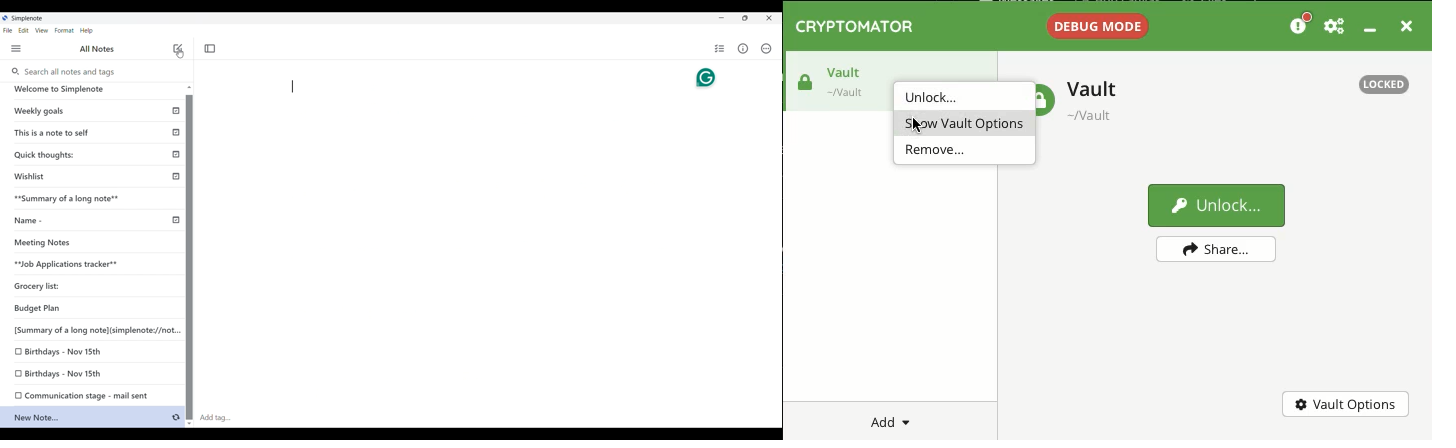 Image resolution: width=1456 pixels, height=448 pixels. What do you see at coordinates (94, 114) in the screenshot?
I see `Published note indicated by check icon` at bounding box center [94, 114].